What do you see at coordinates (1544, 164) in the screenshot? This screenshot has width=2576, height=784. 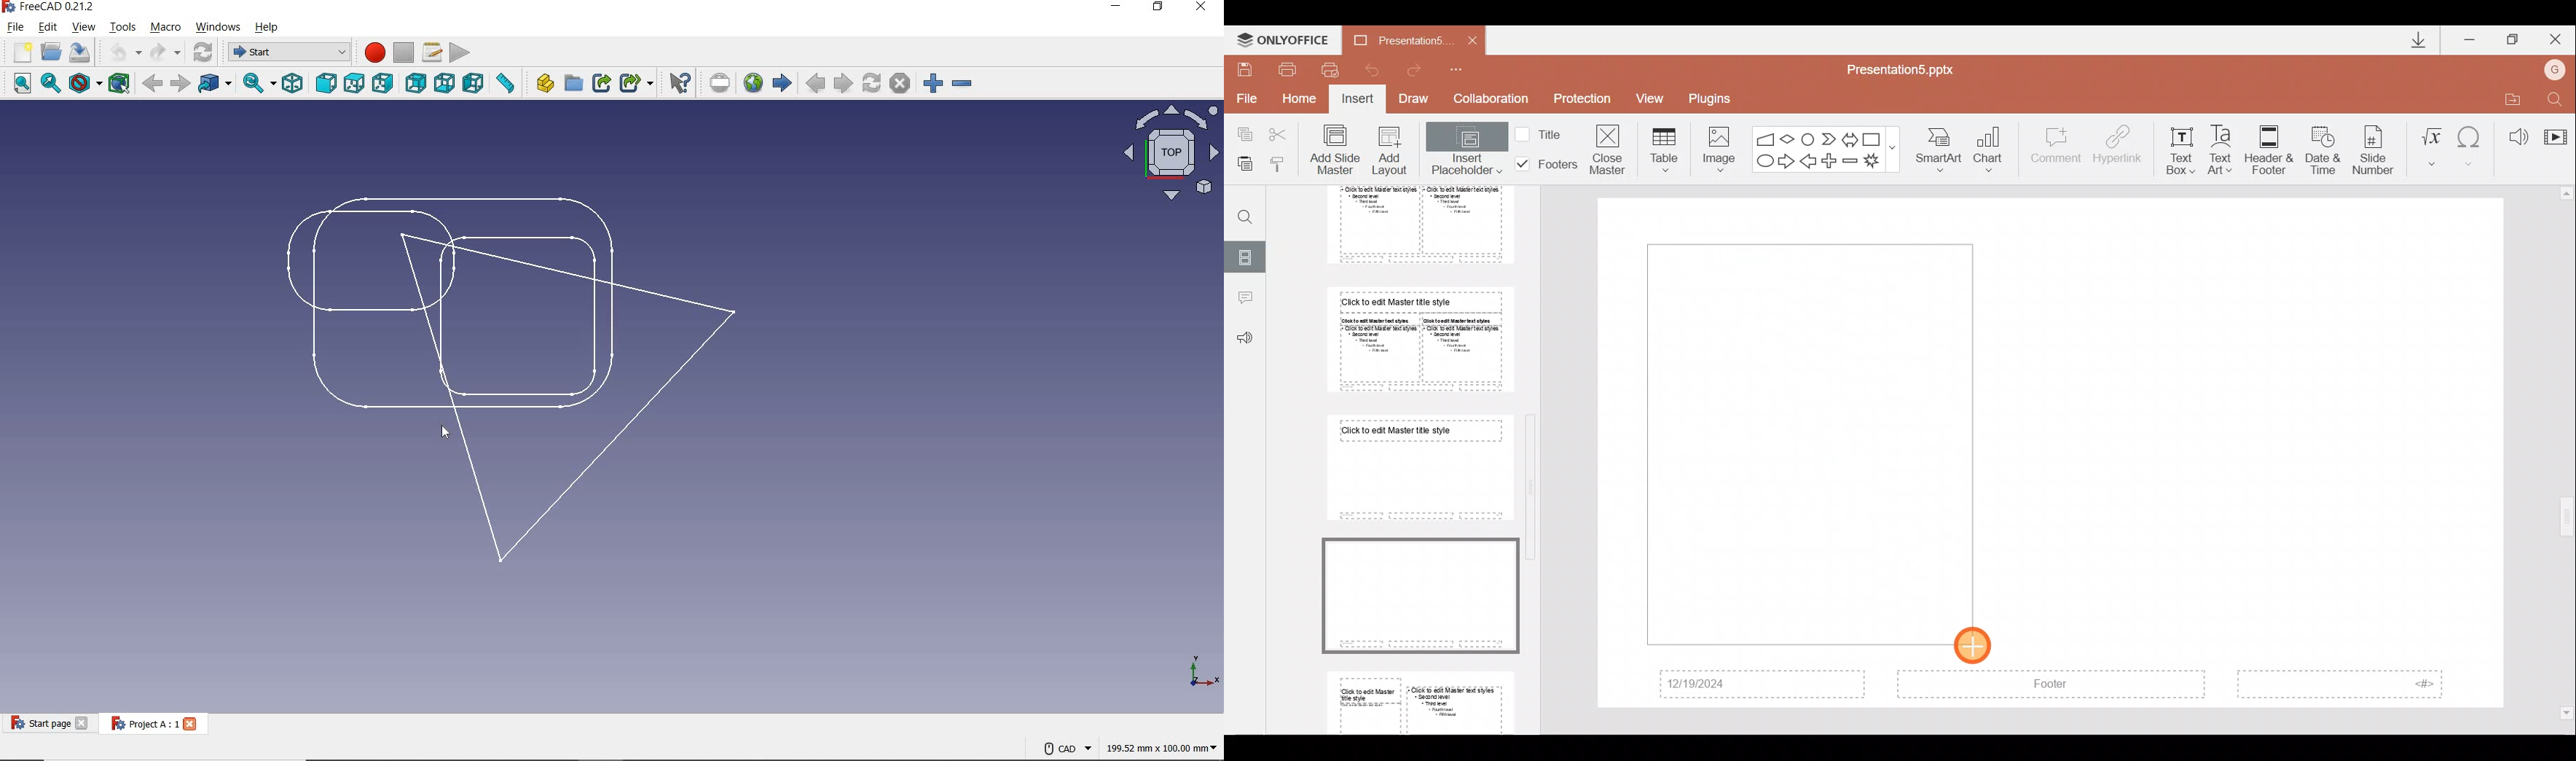 I see `Footers` at bounding box center [1544, 164].